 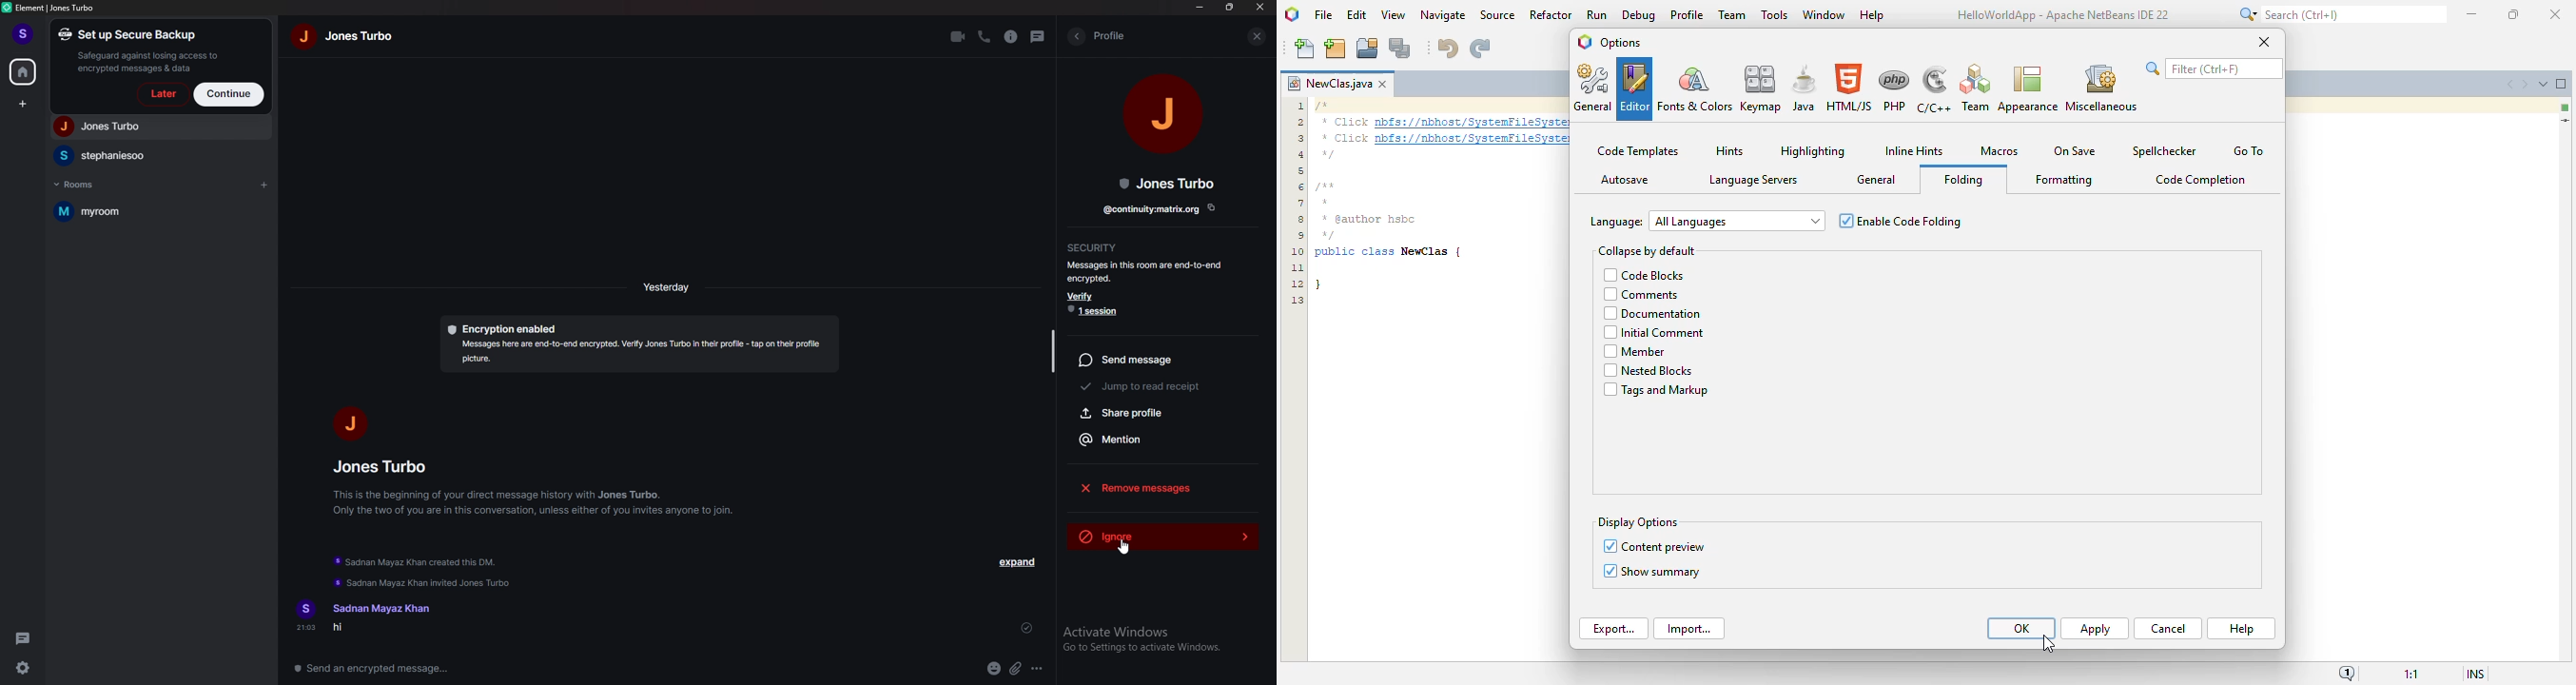 What do you see at coordinates (1626, 179) in the screenshot?
I see `autosave` at bounding box center [1626, 179].